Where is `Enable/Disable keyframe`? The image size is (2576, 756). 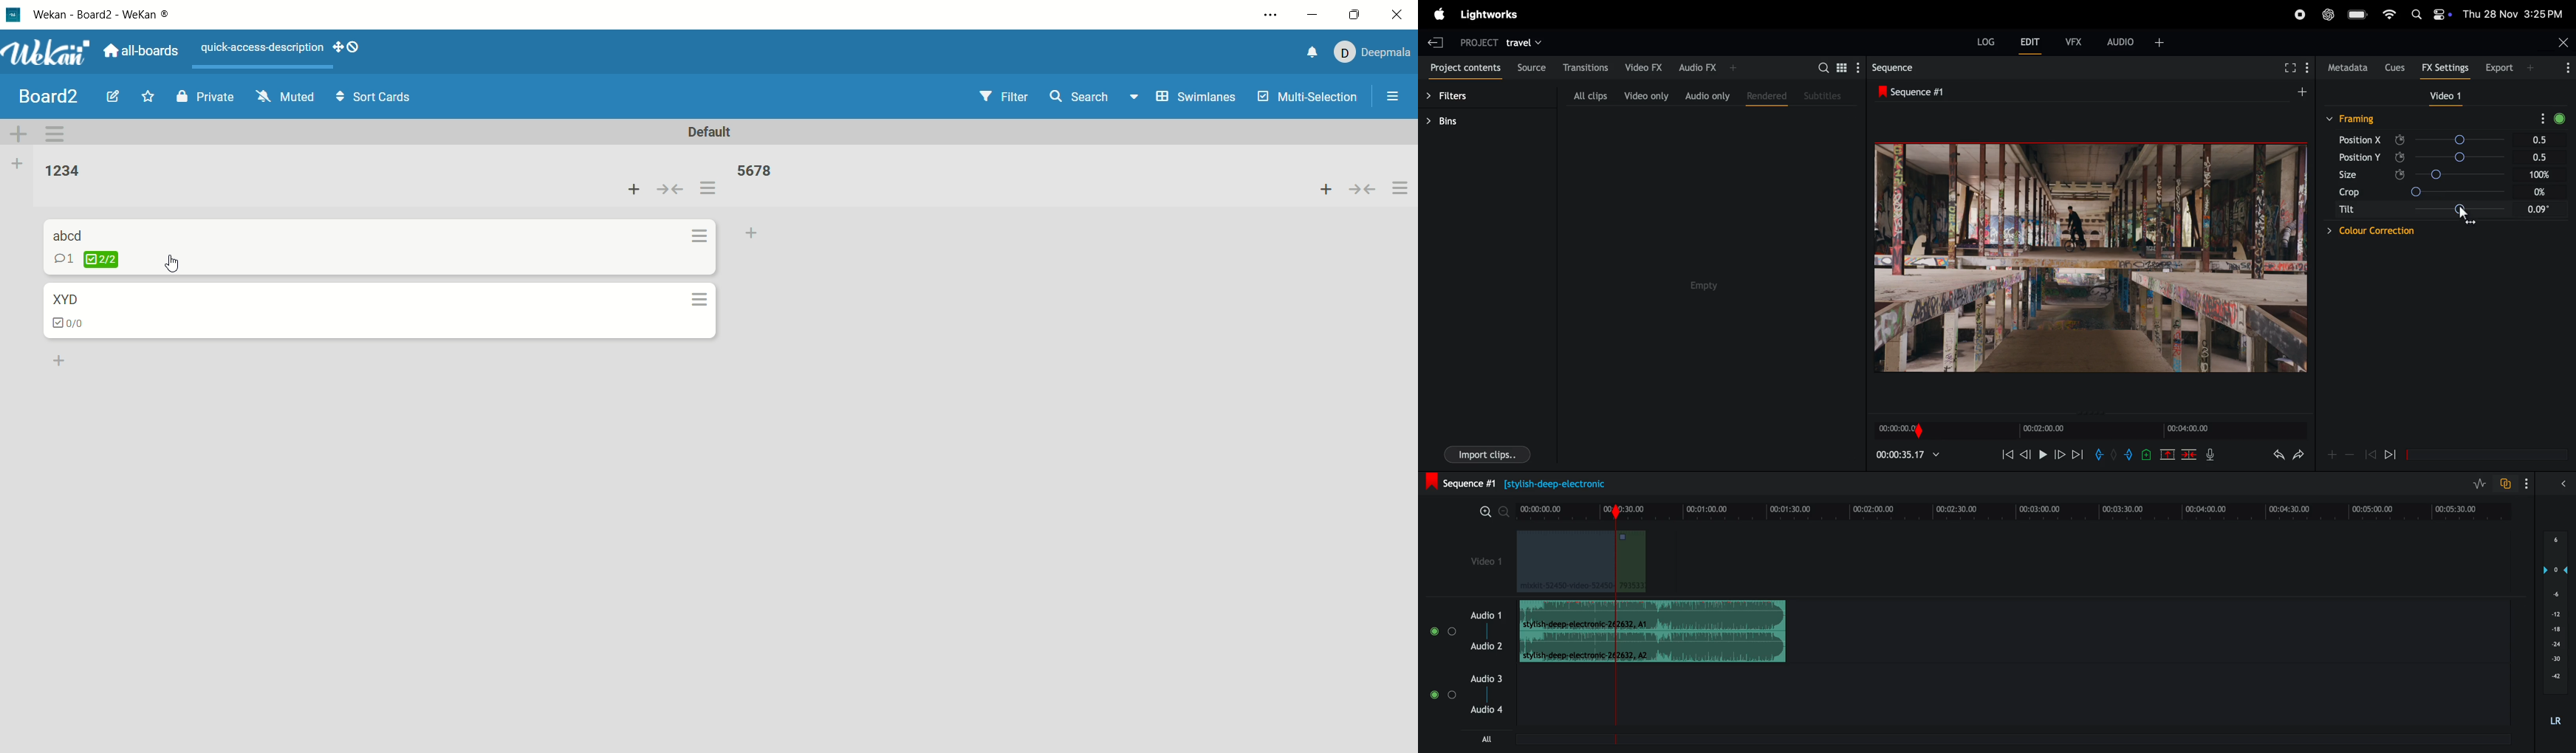
Enable/Disable keyframe is located at coordinates (2398, 174).